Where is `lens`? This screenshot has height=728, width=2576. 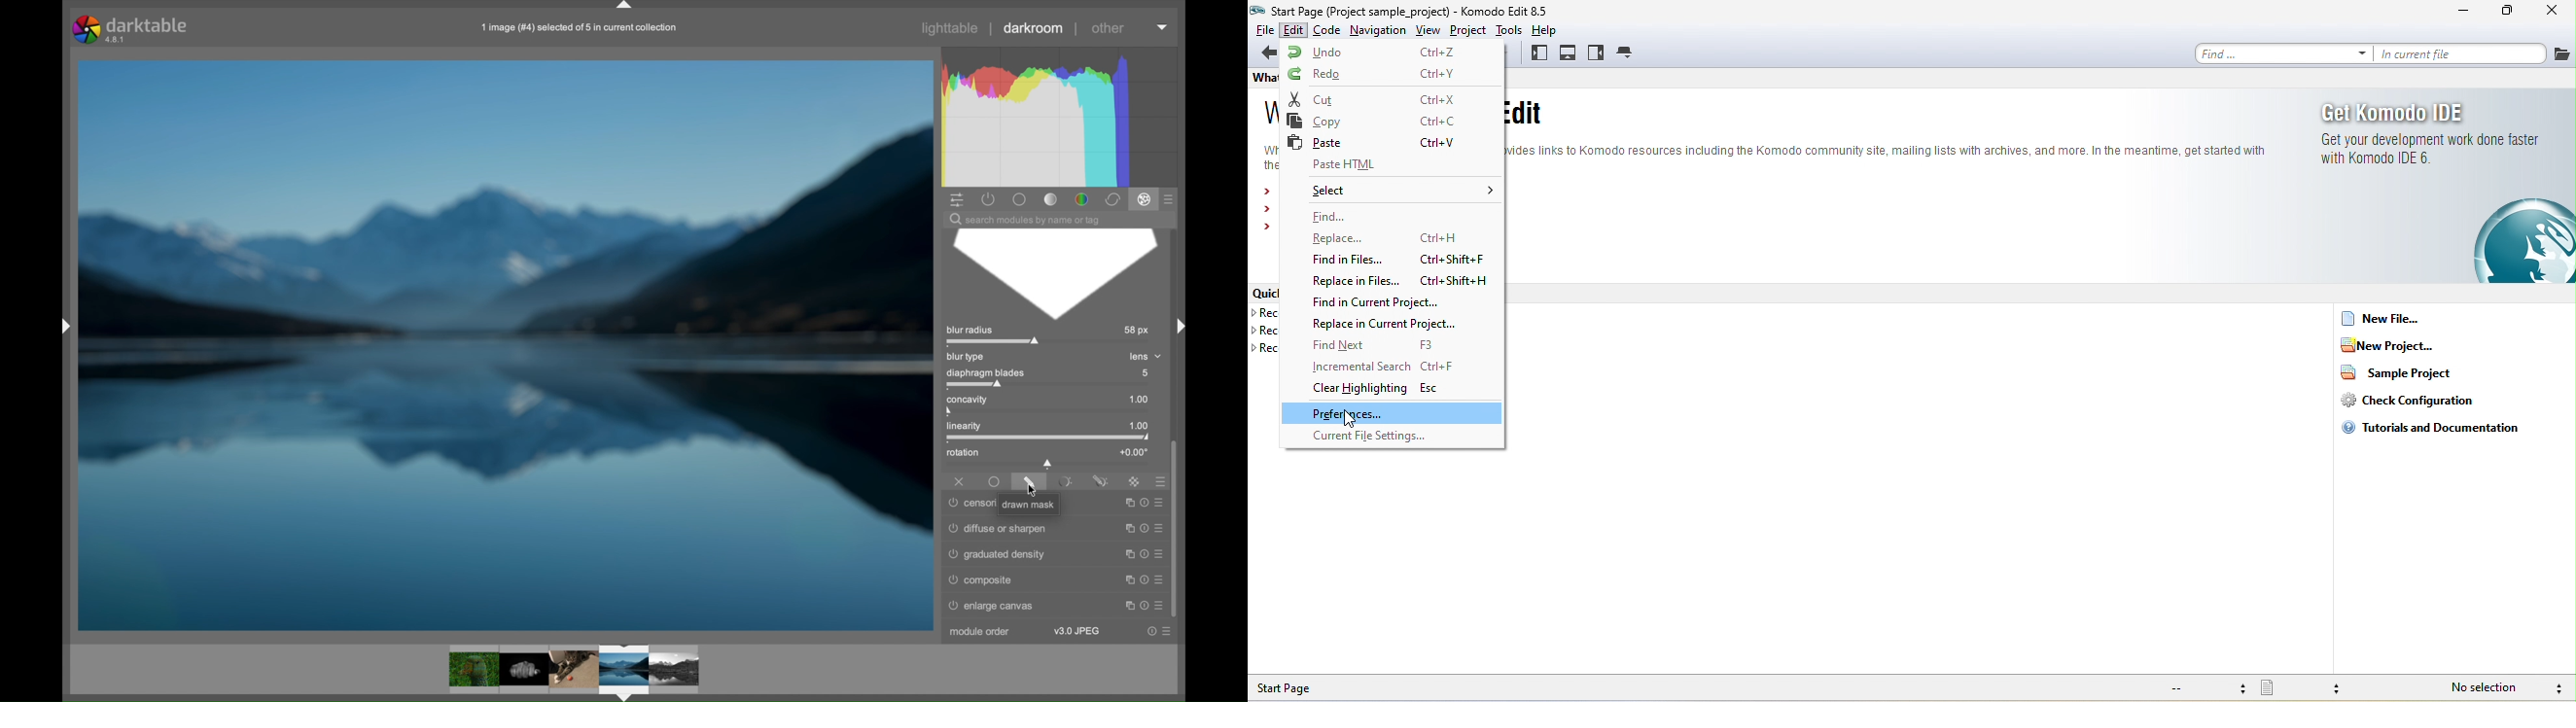
lens is located at coordinates (1141, 356).